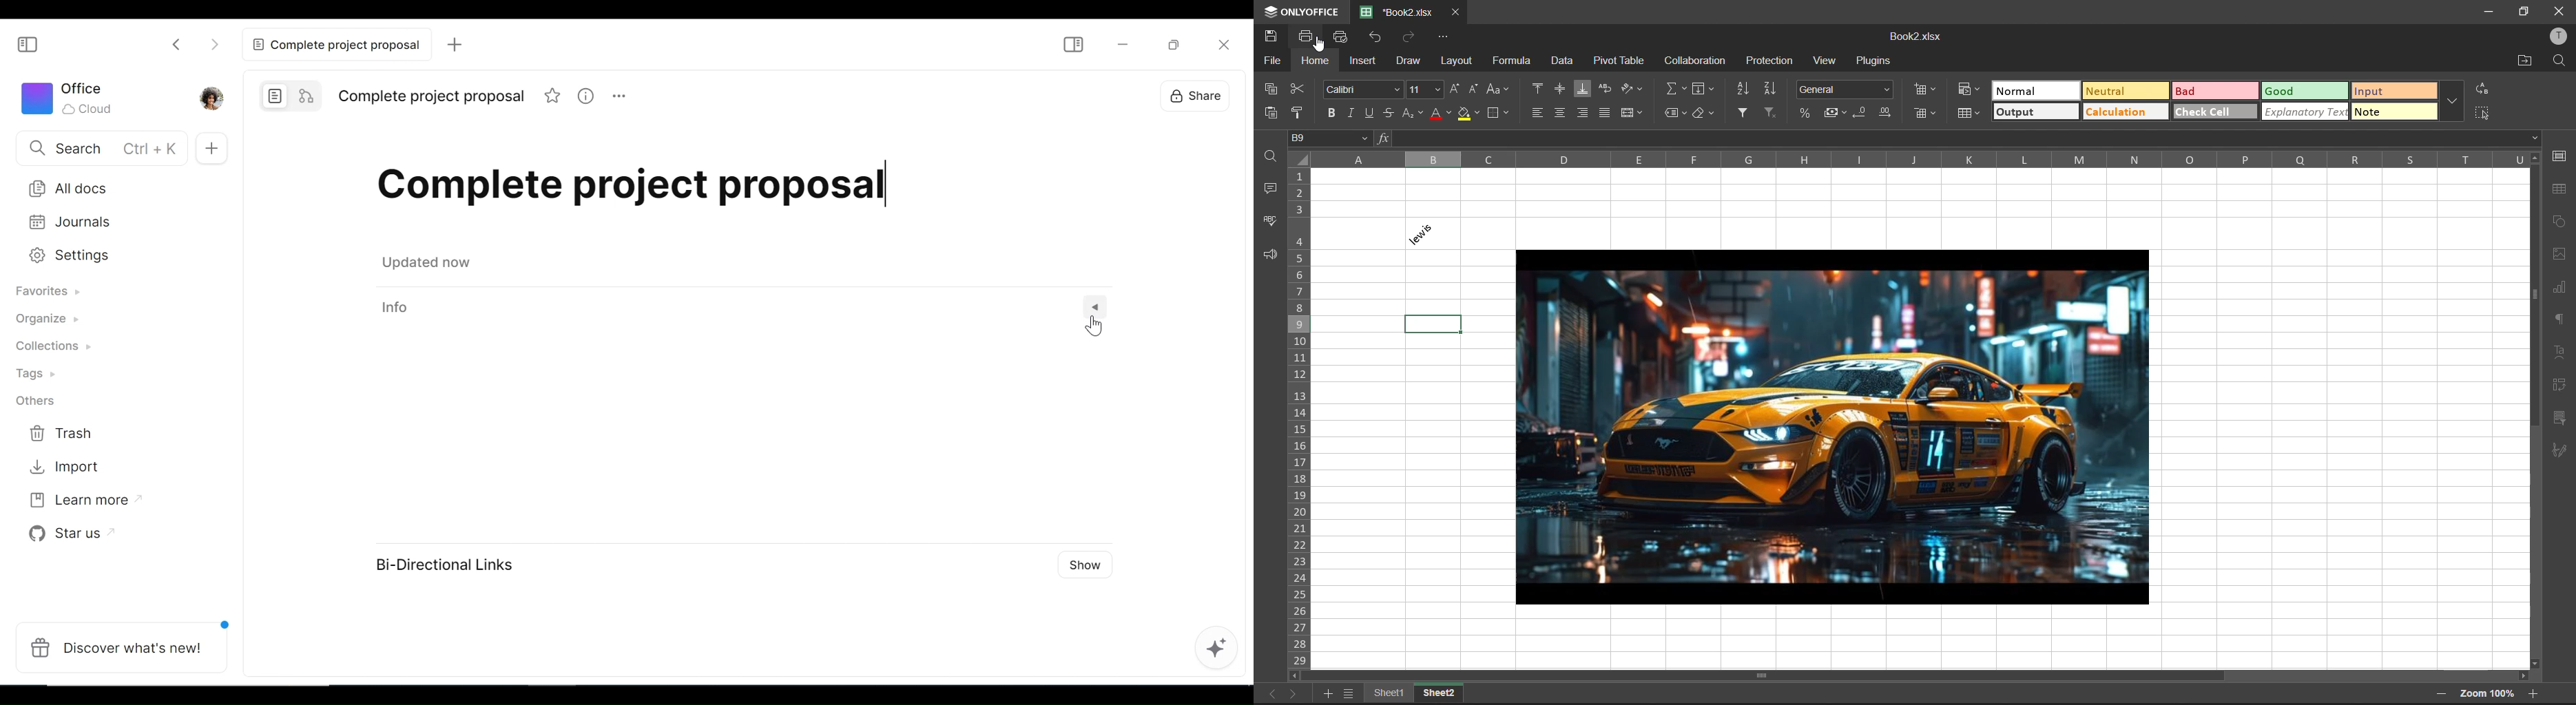  What do you see at coordinates (1476, 90) in the screenshot?
I see `decrement size` at bounding box center [1476, 90].